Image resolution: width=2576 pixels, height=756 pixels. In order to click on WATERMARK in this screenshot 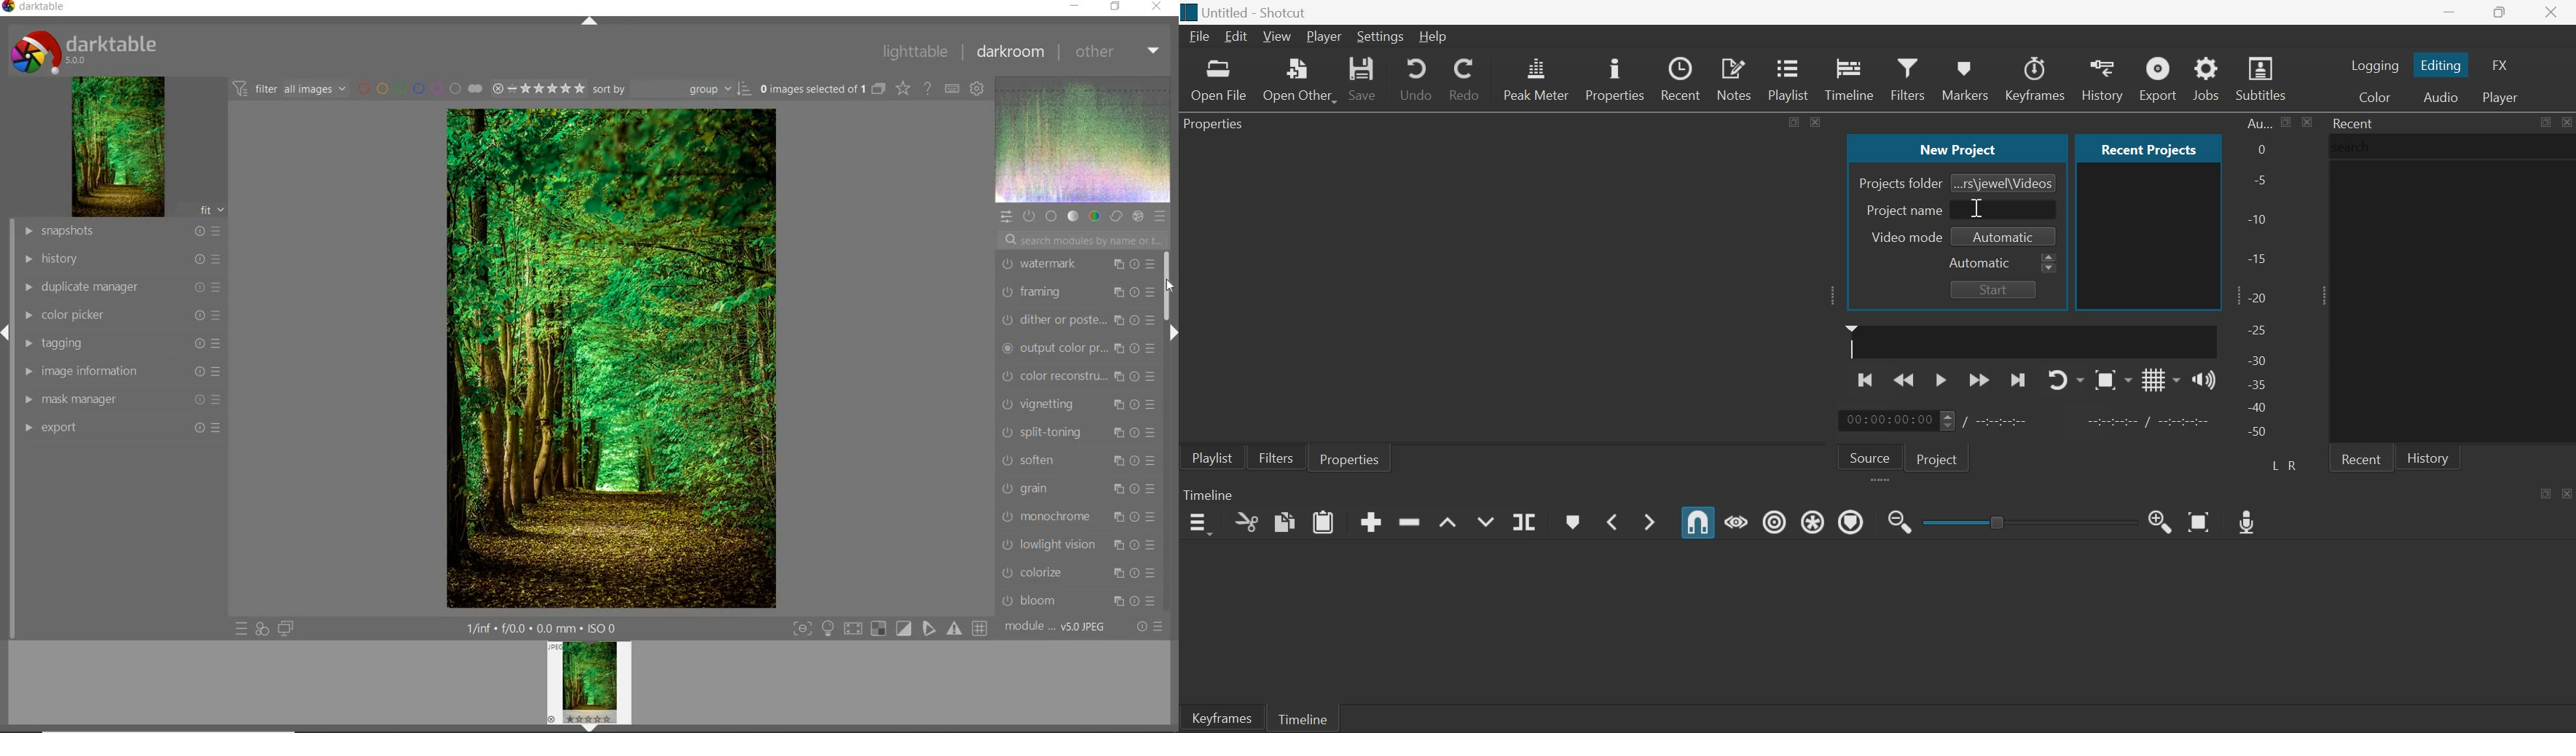, I will do `click(1078, 265)`.